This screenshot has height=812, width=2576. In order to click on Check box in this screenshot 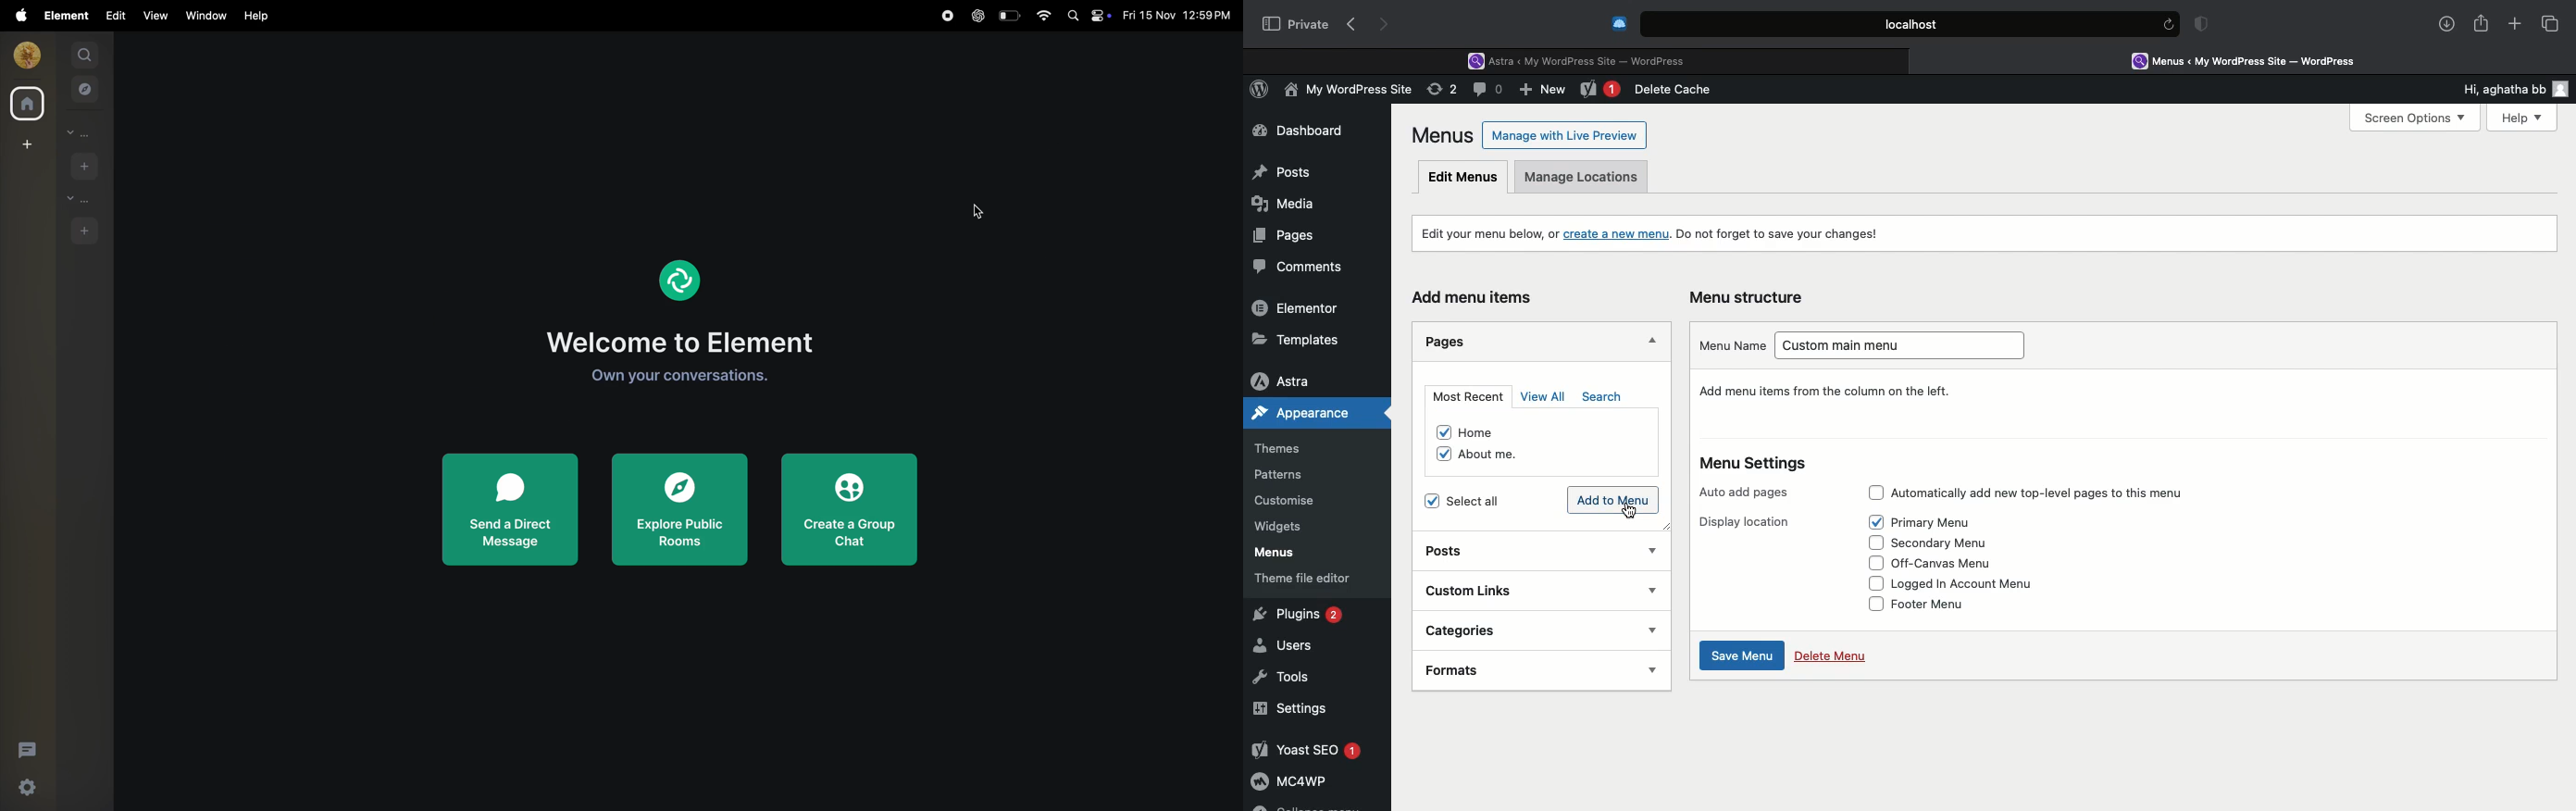, I will do `click(1868, 582)`.